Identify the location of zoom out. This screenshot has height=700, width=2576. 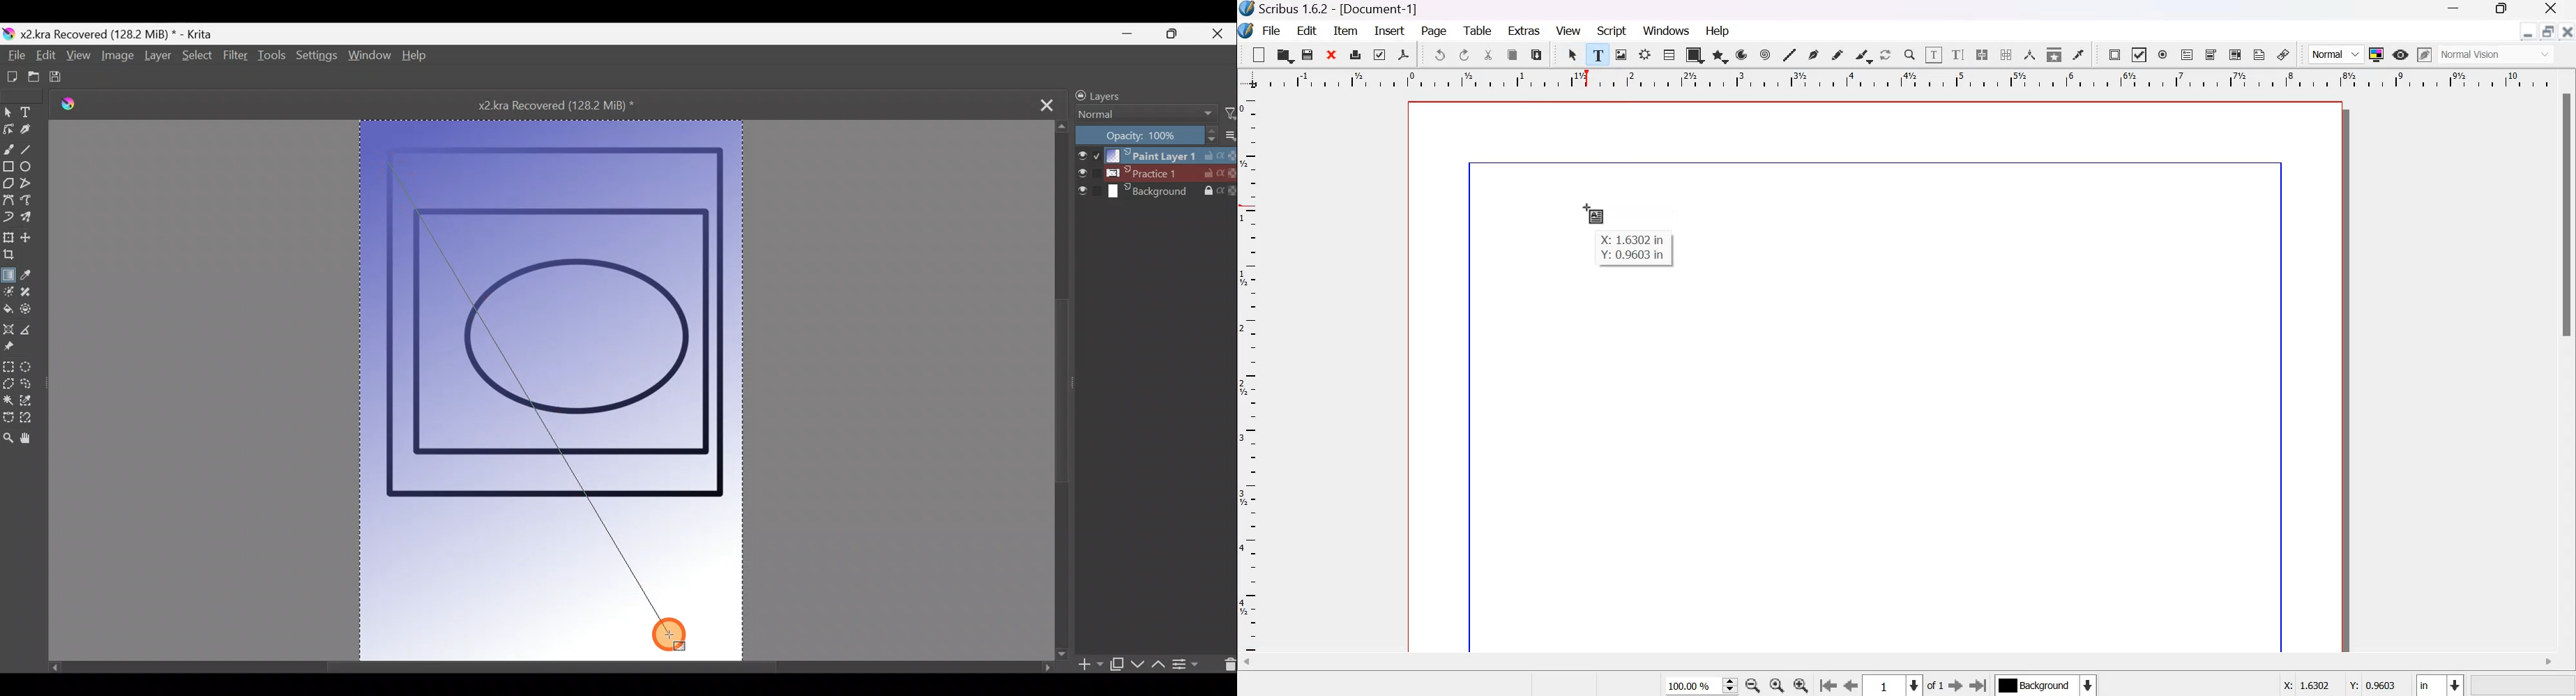
(1752, 686).